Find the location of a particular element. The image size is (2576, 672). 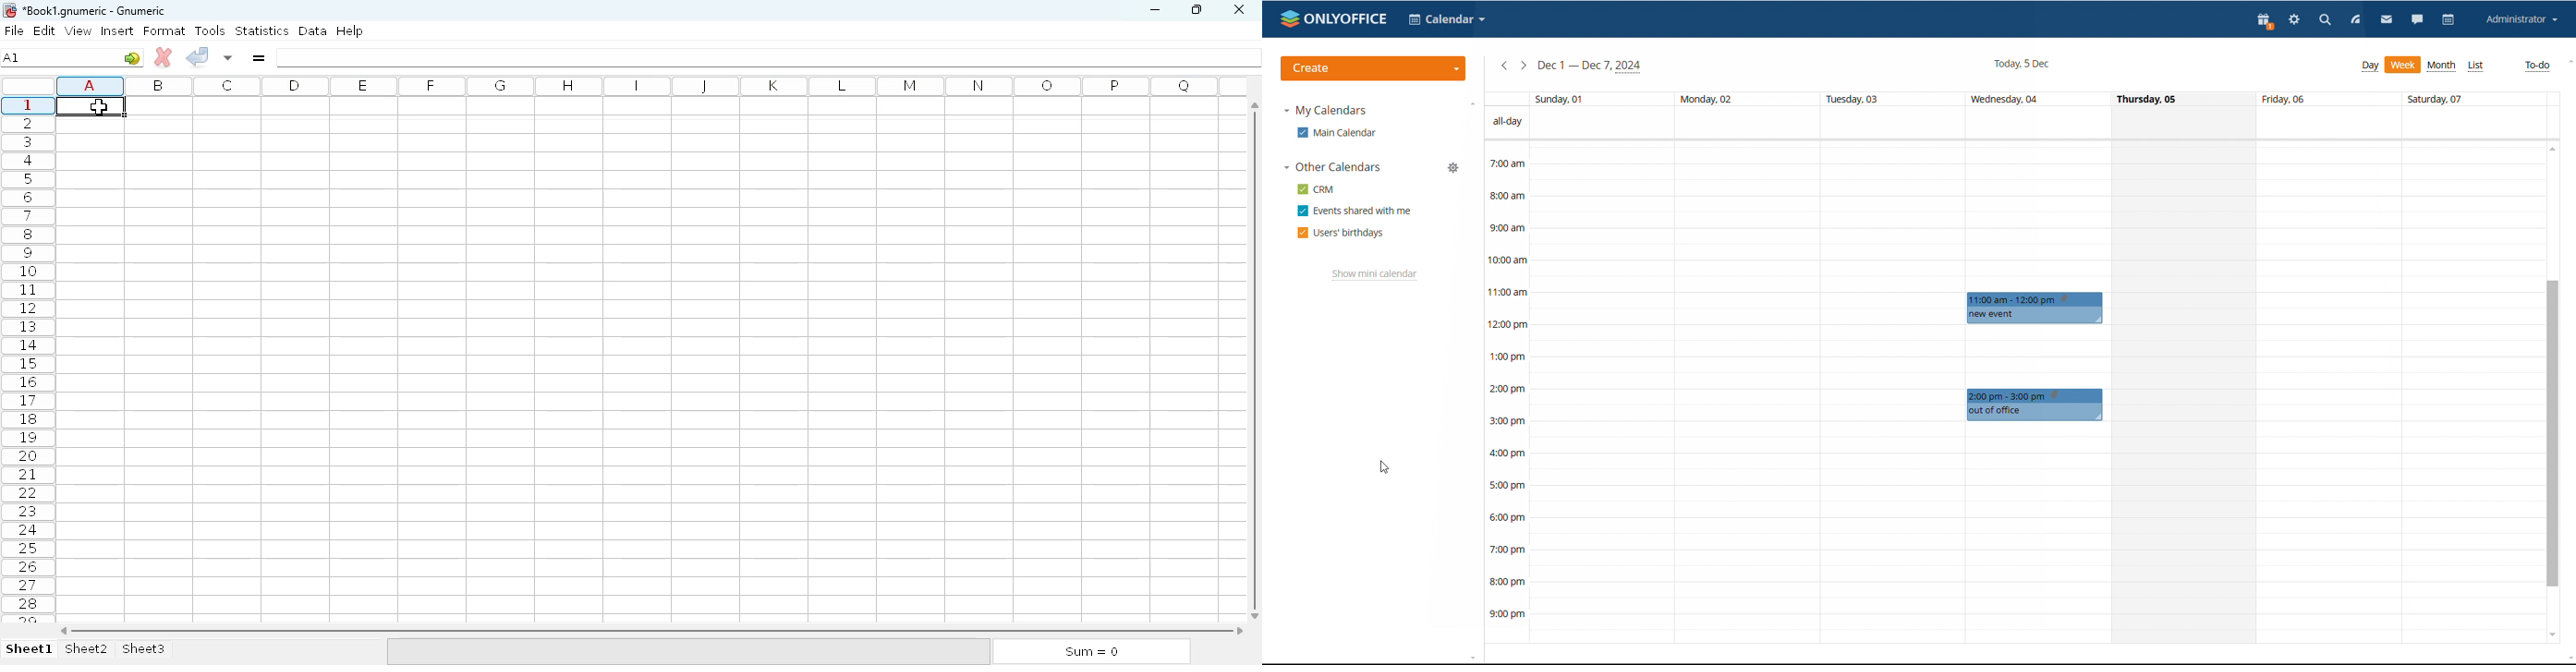

timeline is located at coordinates (1507, 392).